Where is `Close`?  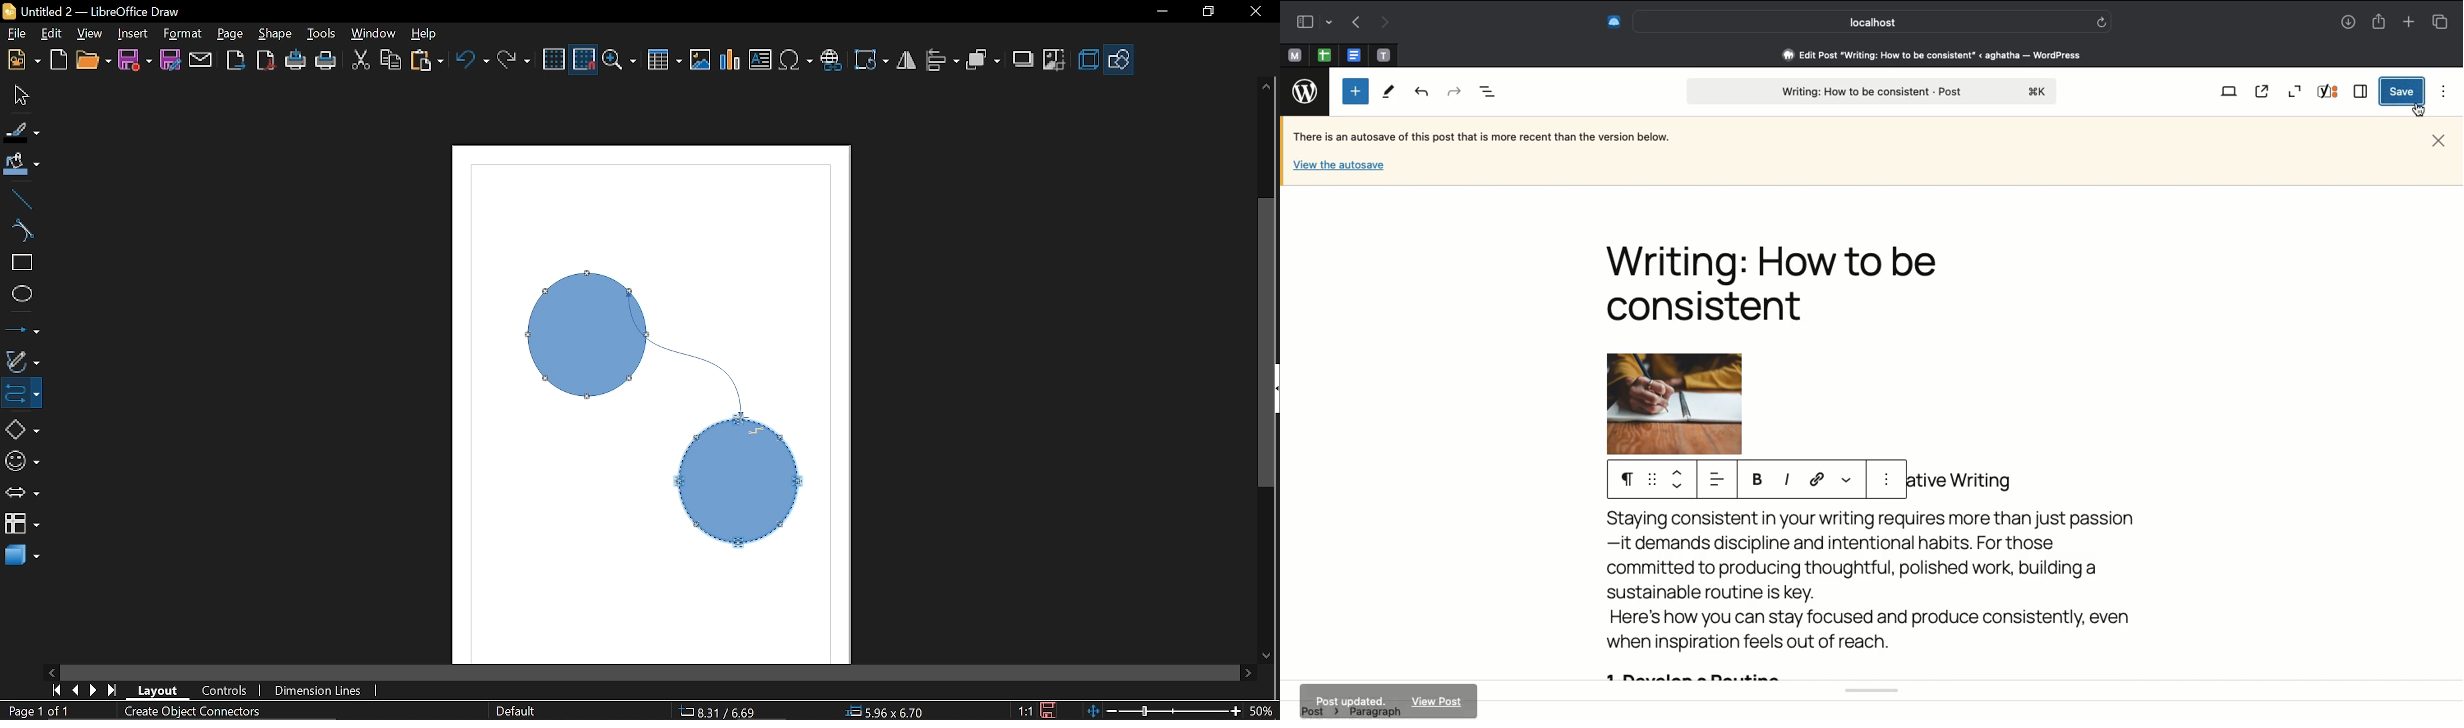 Close is located at coordinates (2439, 139).